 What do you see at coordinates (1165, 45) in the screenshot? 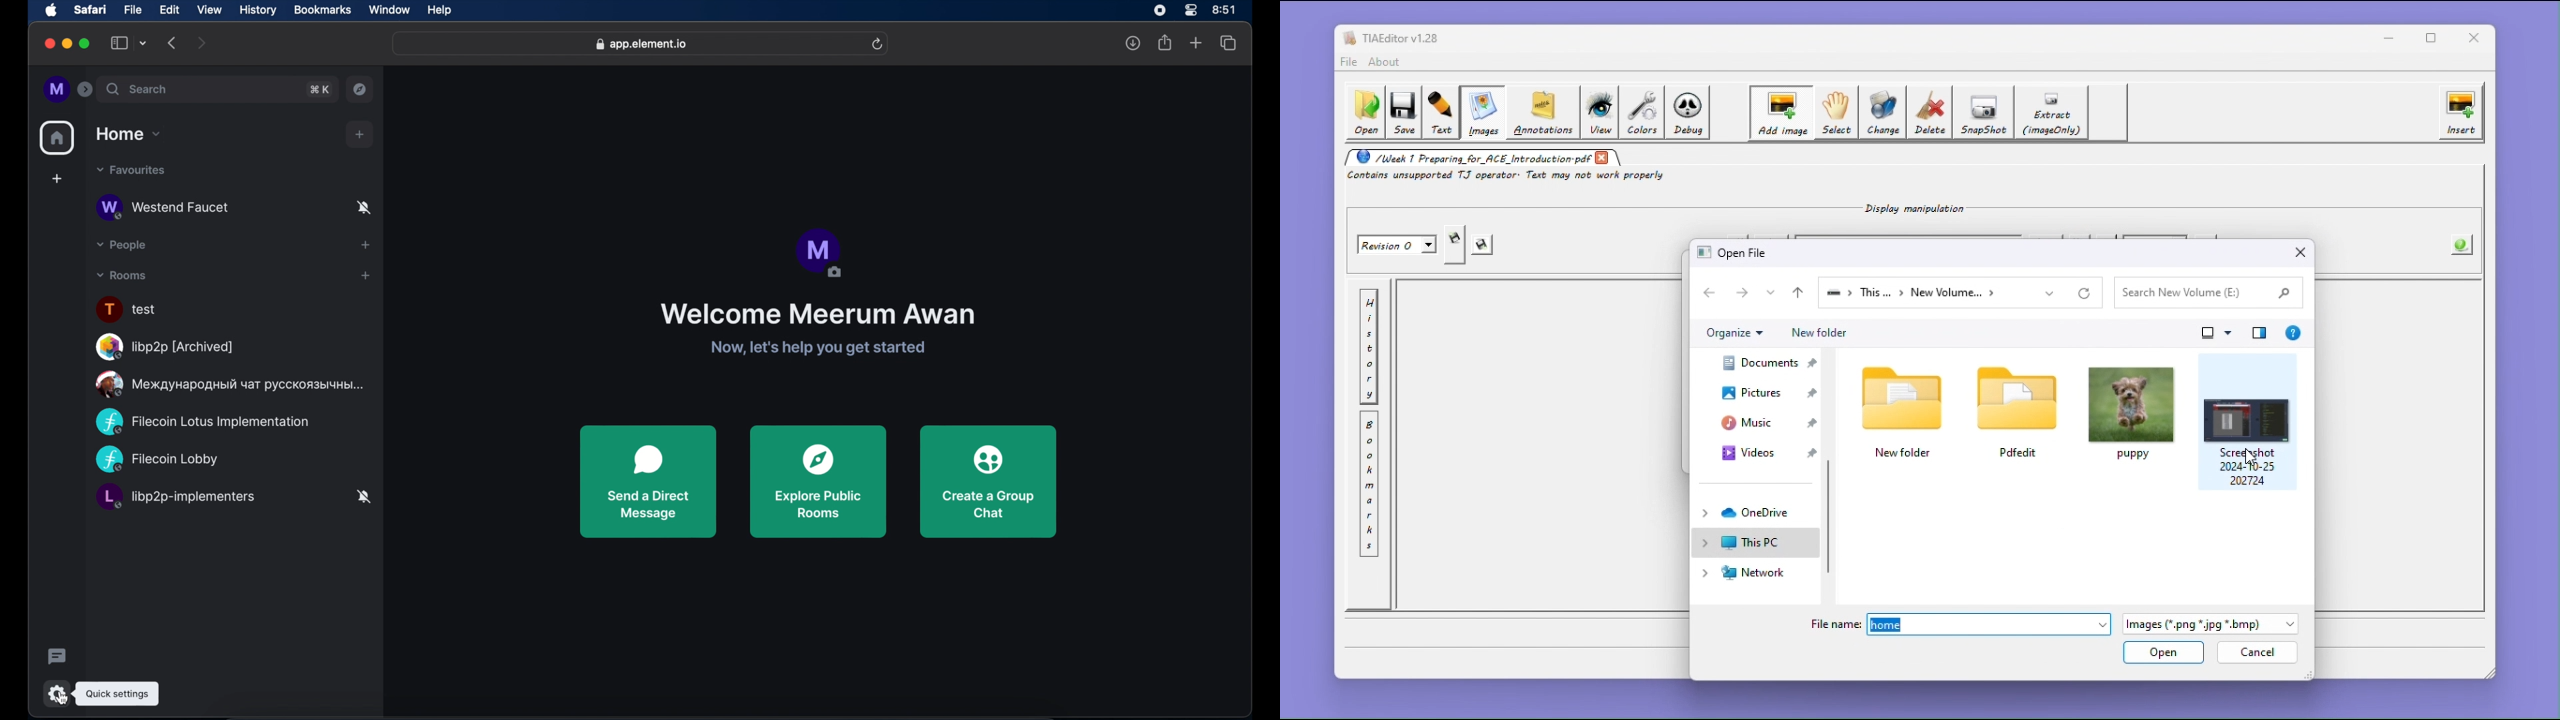
I see `share` at bounding box center [1165, 45].